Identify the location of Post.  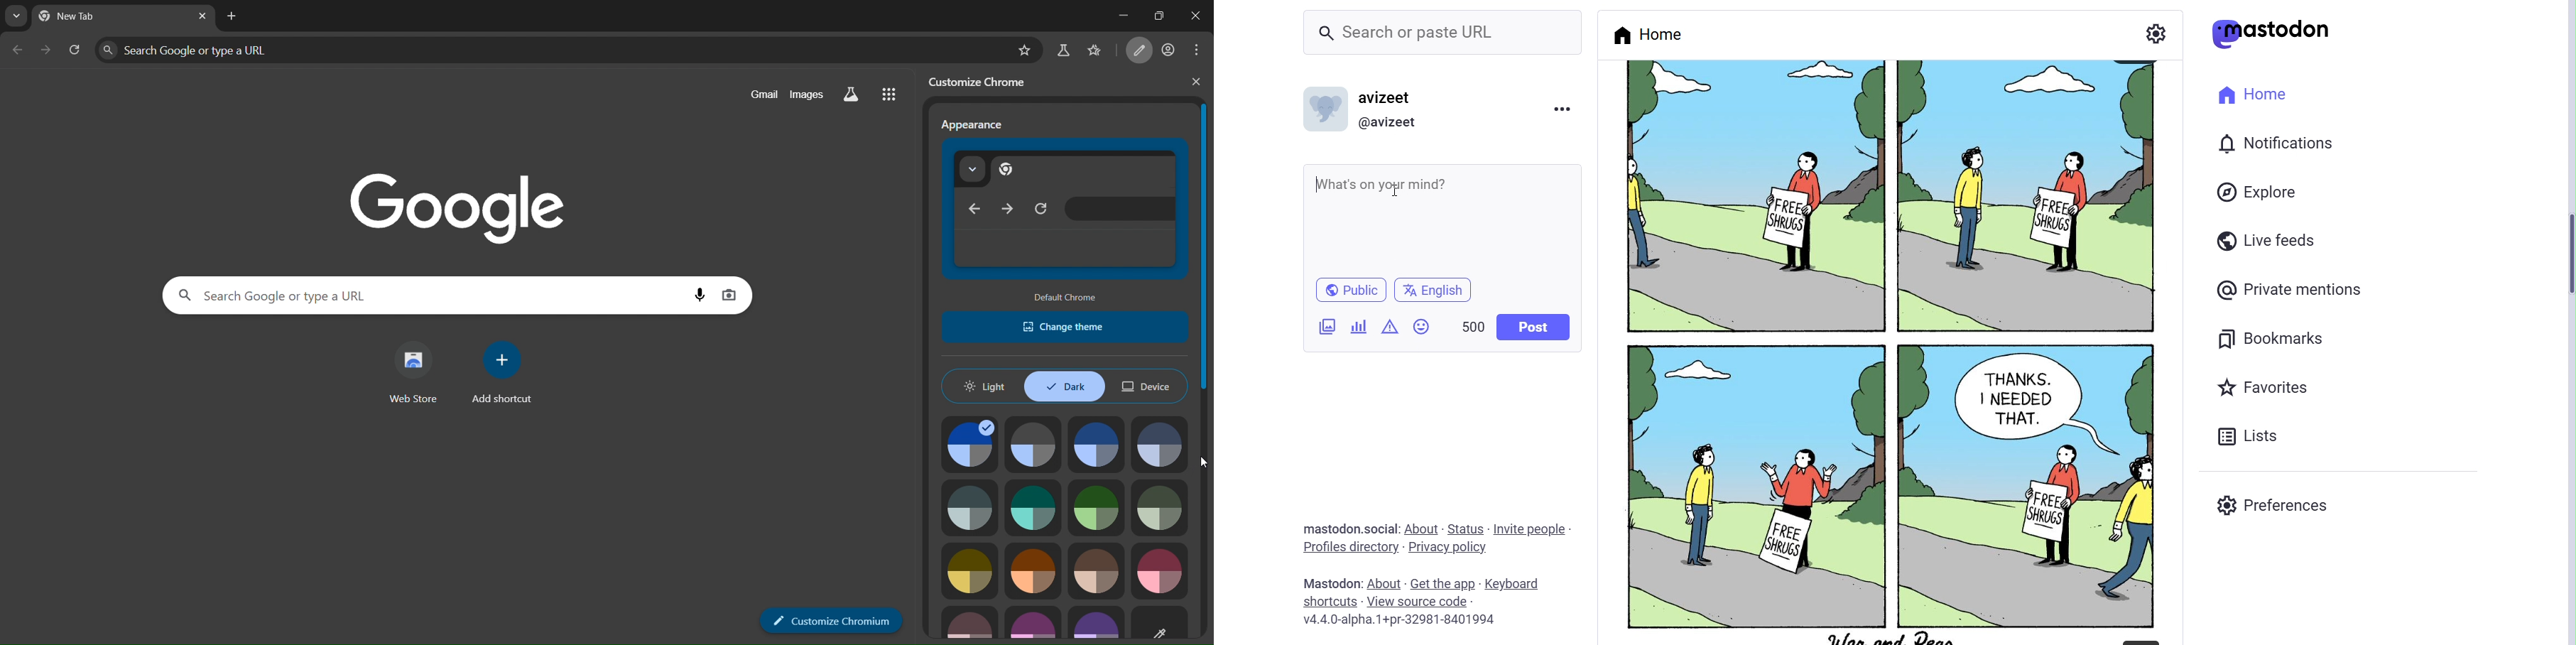
(1535, 327).